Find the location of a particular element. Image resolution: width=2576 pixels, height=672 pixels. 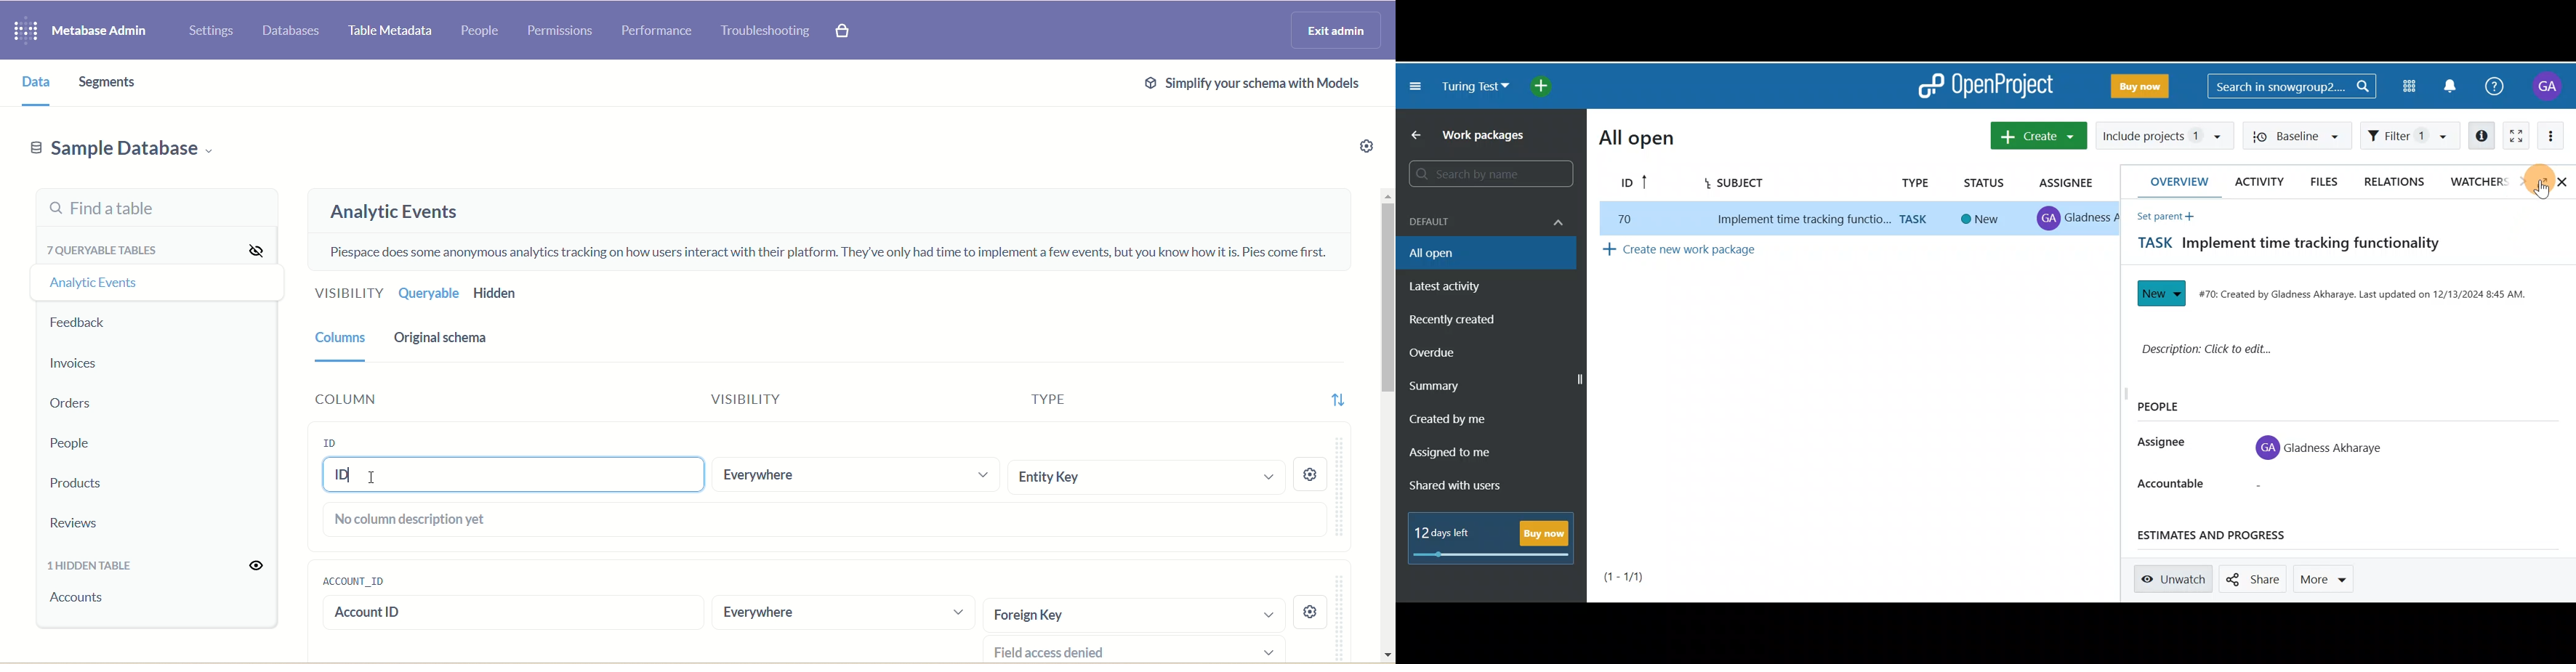

1 hidden table is located at coordinates (94, 565).